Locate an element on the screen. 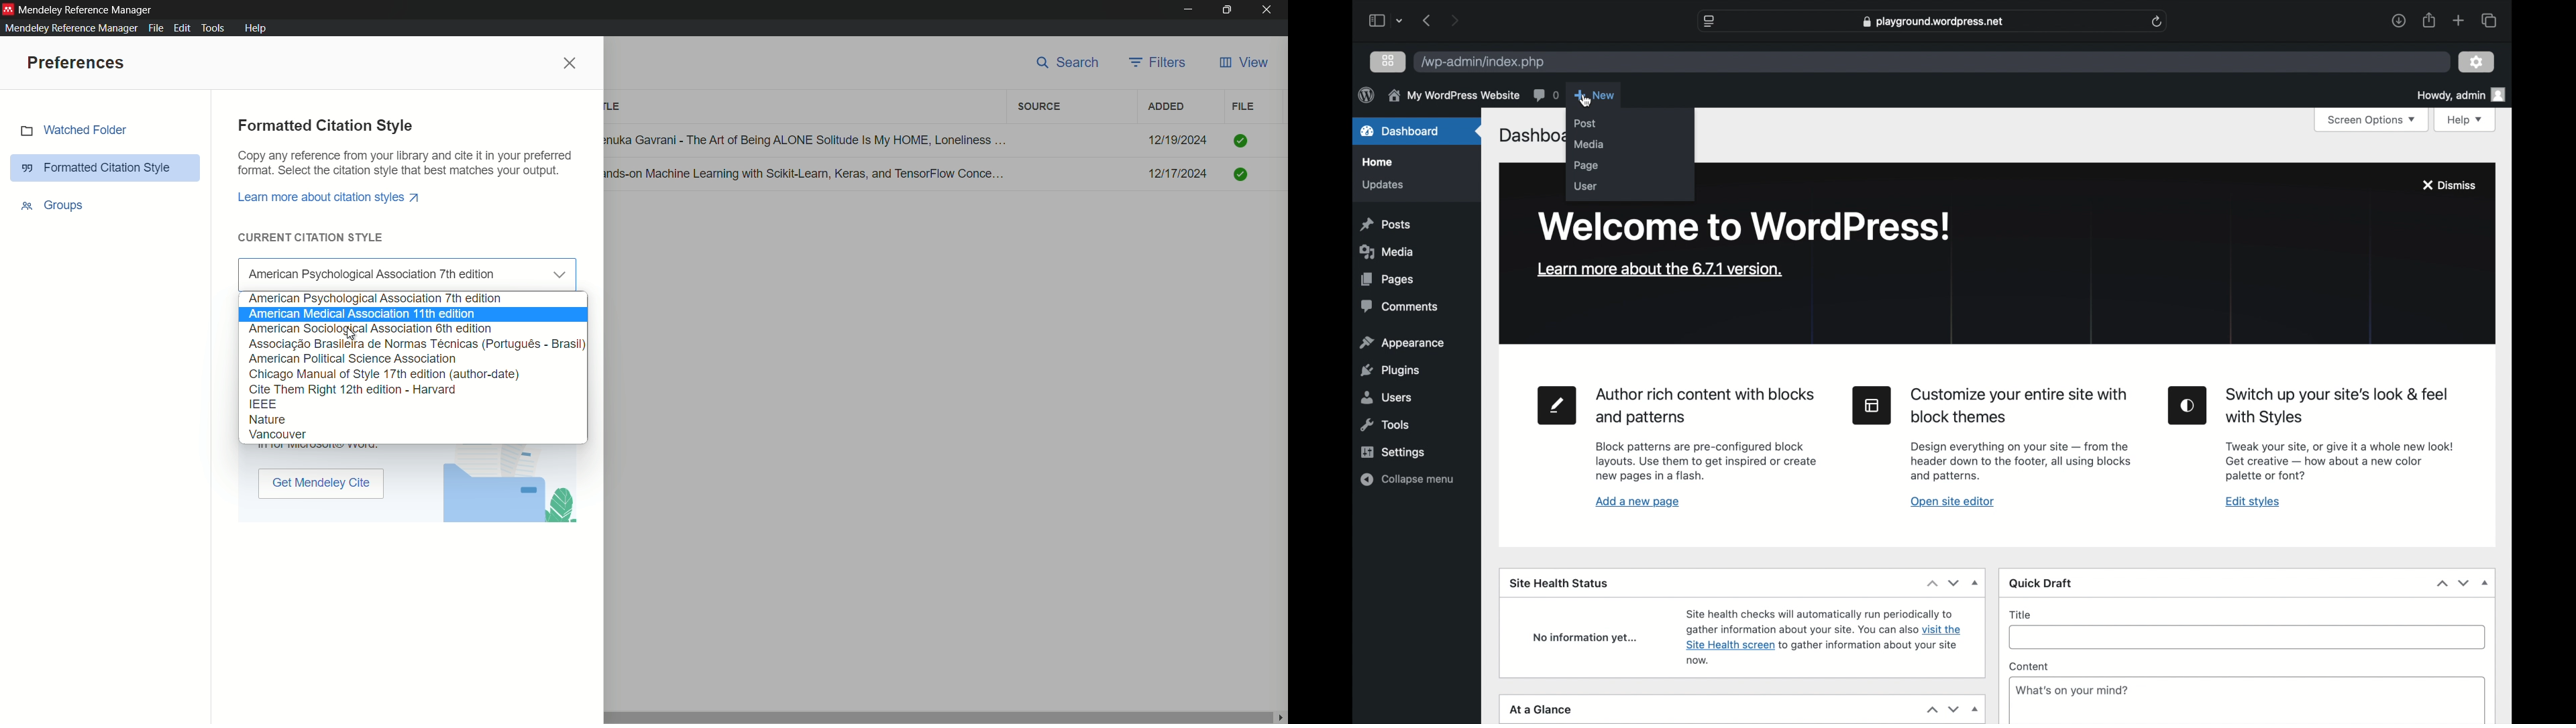  Select Citation Style is located at coordinates (410, 276).